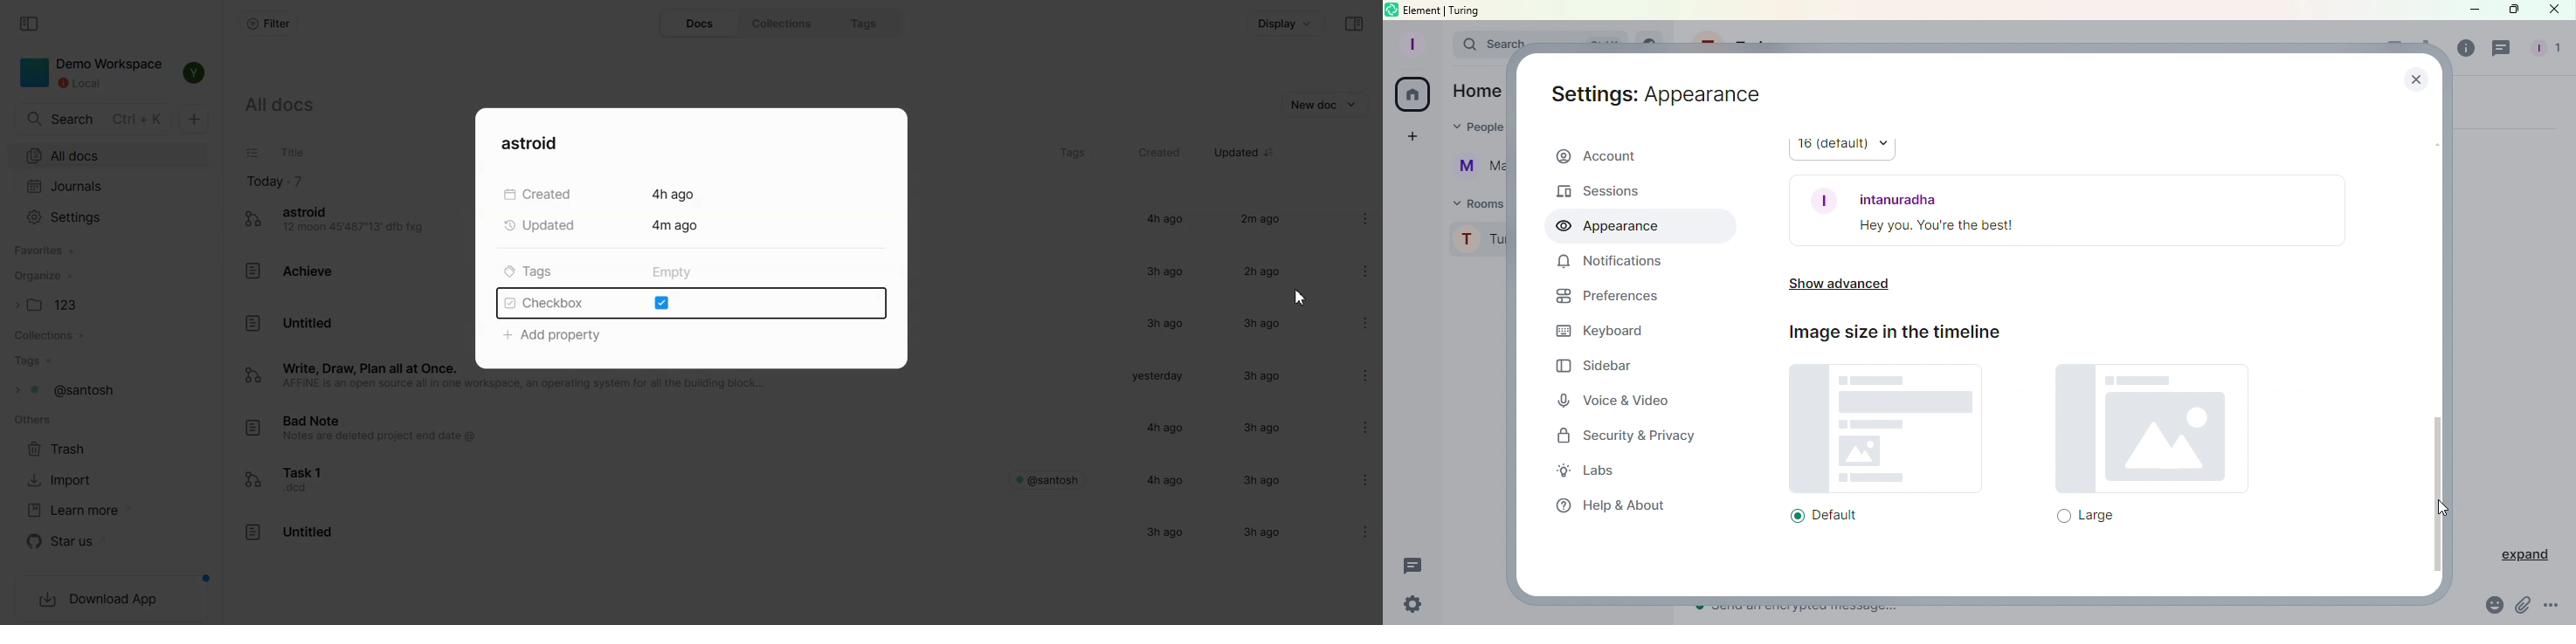 This screenshot has height=644, width=2576. What do you see at coordinates (1626, 156) in the screenshot?
I see `Account` at bounding box center [1626, 156].